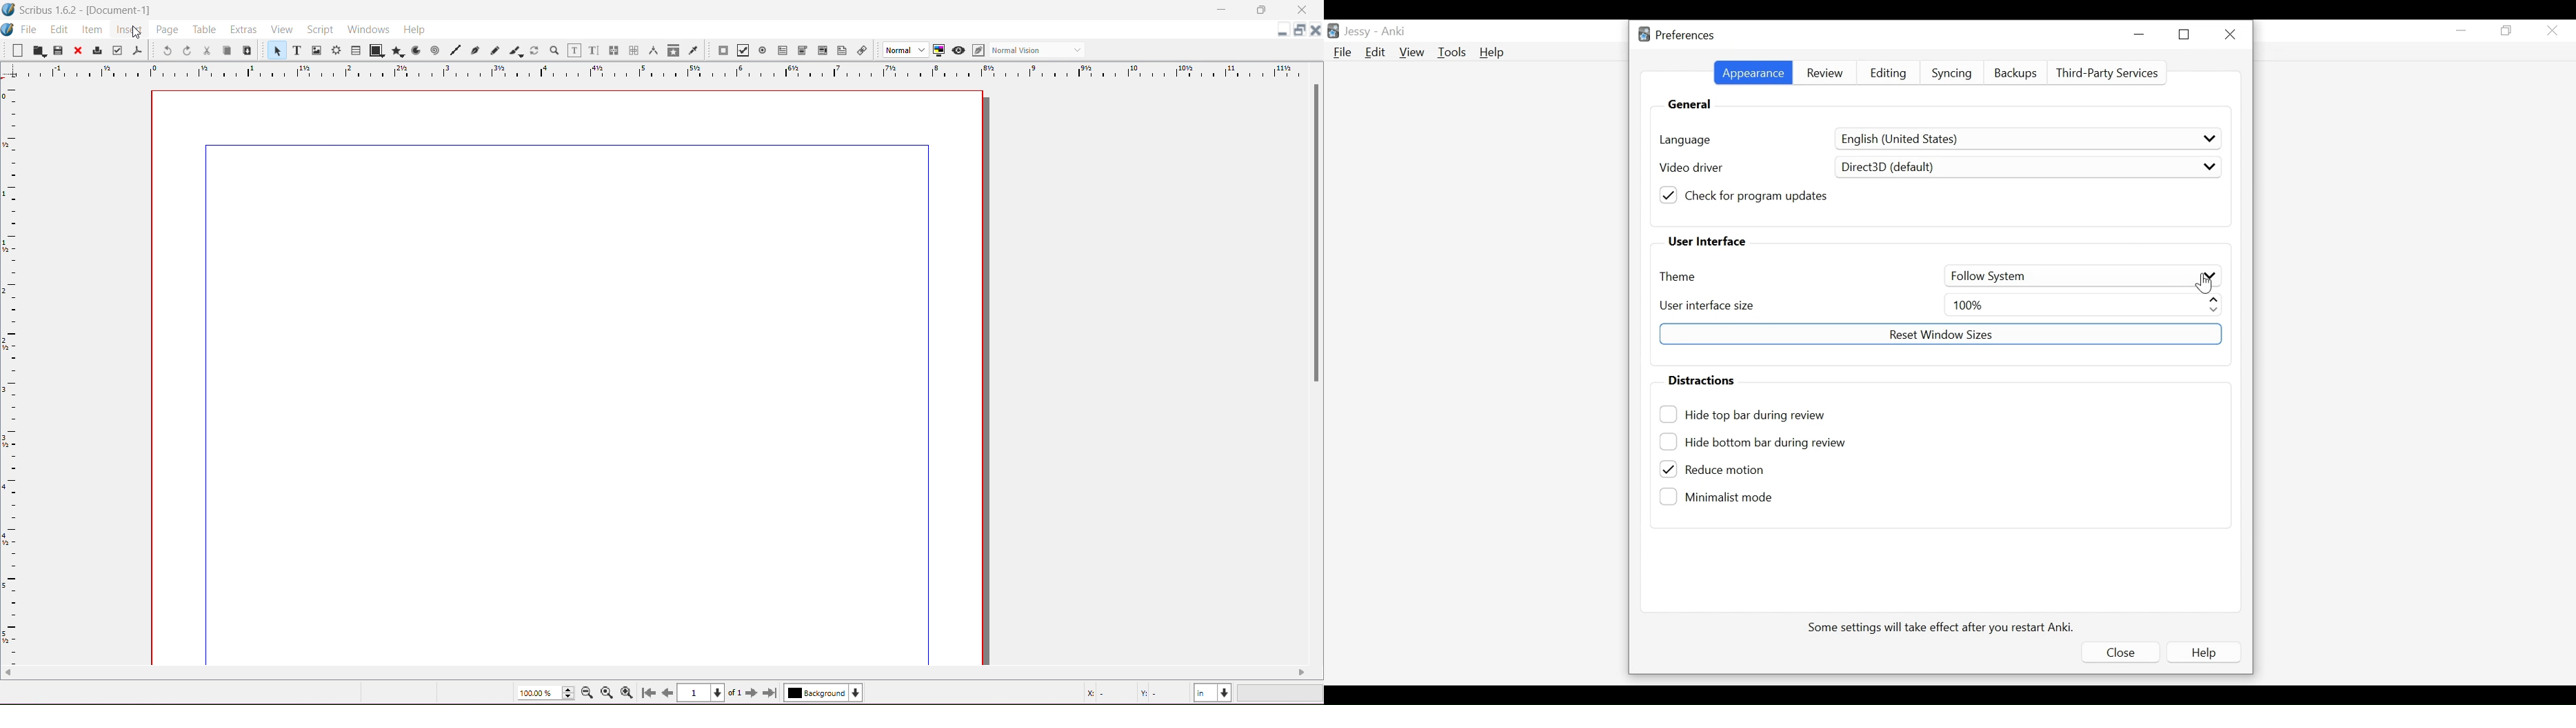 This screenshot has height=728, width=2576. What do you see at coordinates (1720, 497) in the screenshot?
I see `(un)select minimalist mode` at bounding box center [1720, 497].